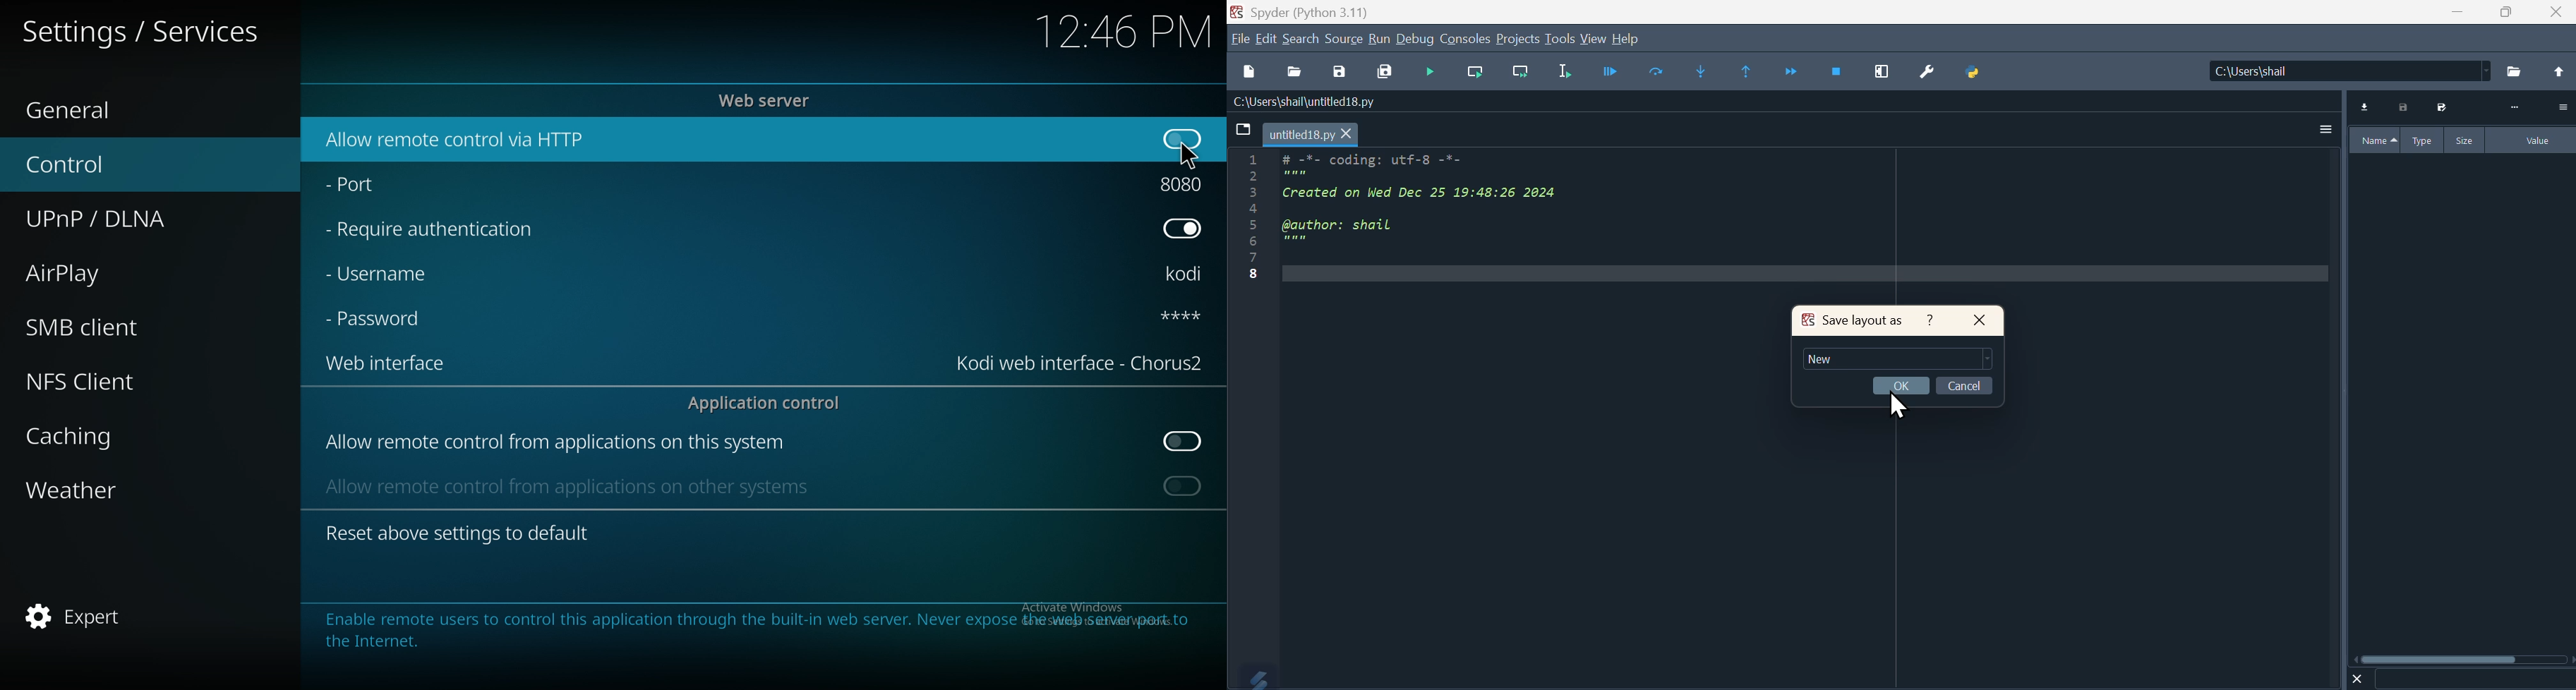 Image resolution: width=2576 pixels, height=700 pixels. What do you see at coordinates (1520, 72) in the screenshot?
I see `Run current salon go to the next one` at bounding box center [1520, 72].